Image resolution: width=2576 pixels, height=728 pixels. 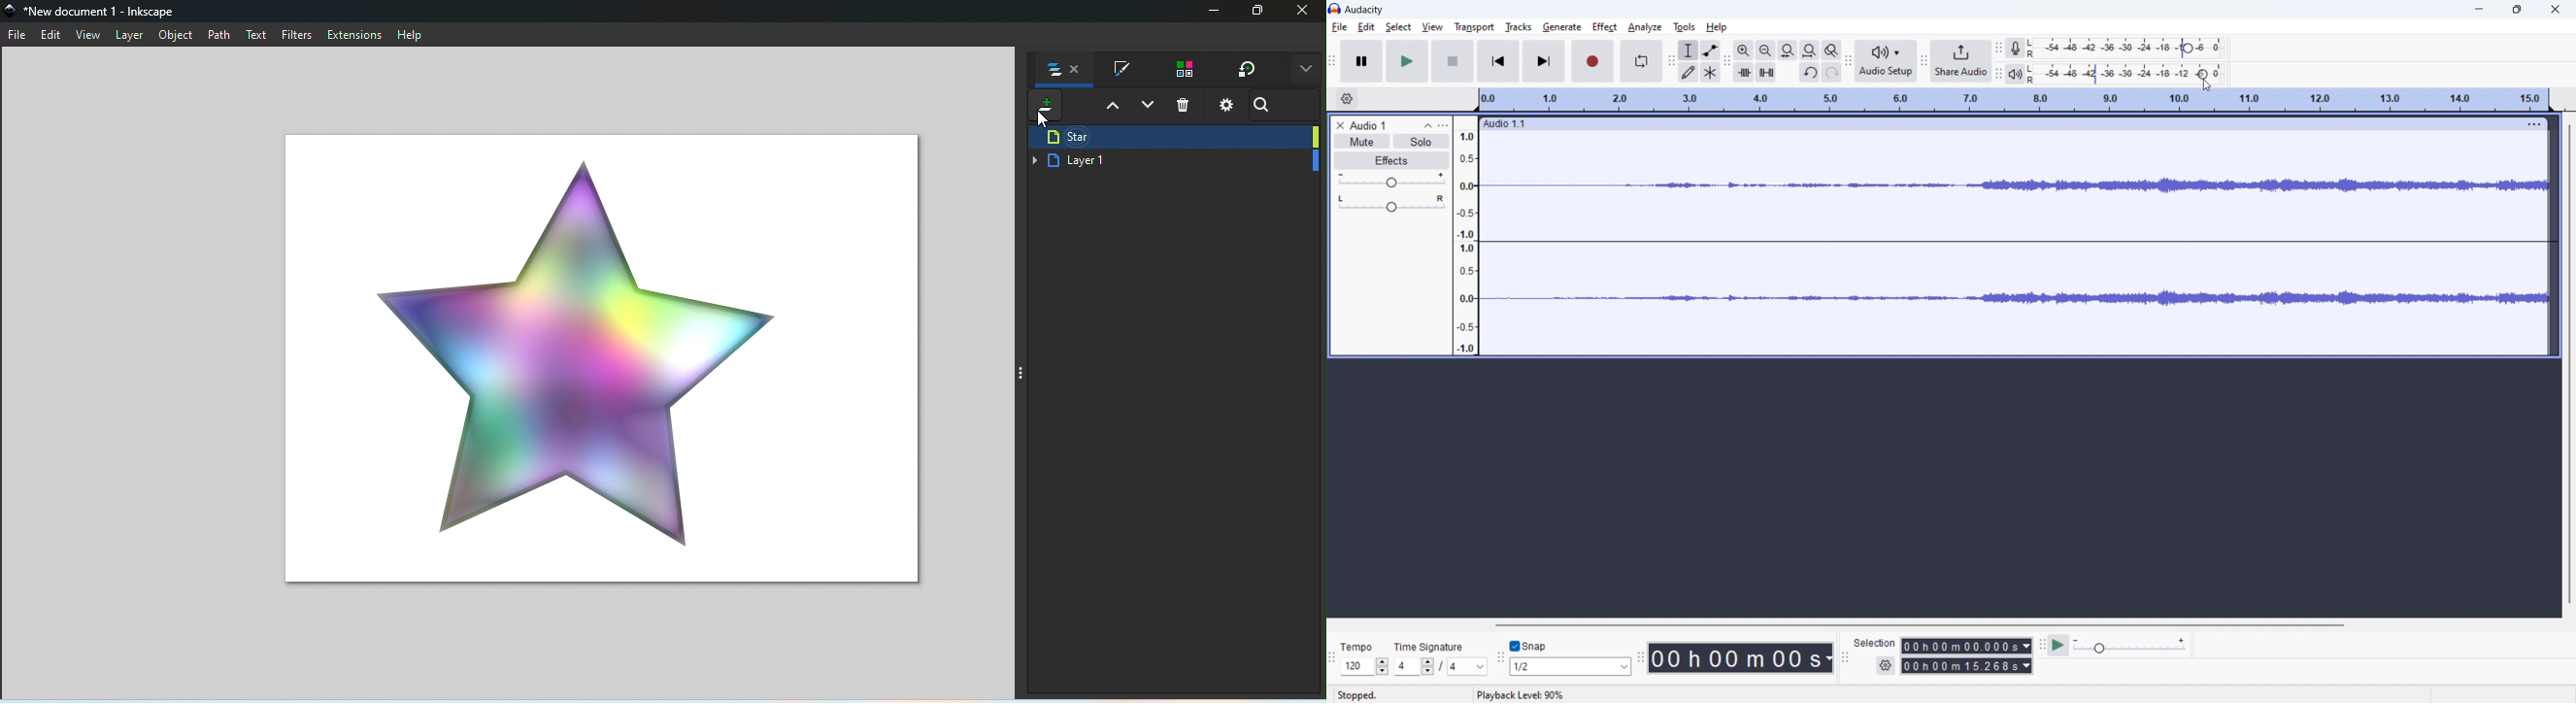 What do you see at coordinates (1965, 645) in the screenshot?
I see `start time` at bounding box center [1965, 645].